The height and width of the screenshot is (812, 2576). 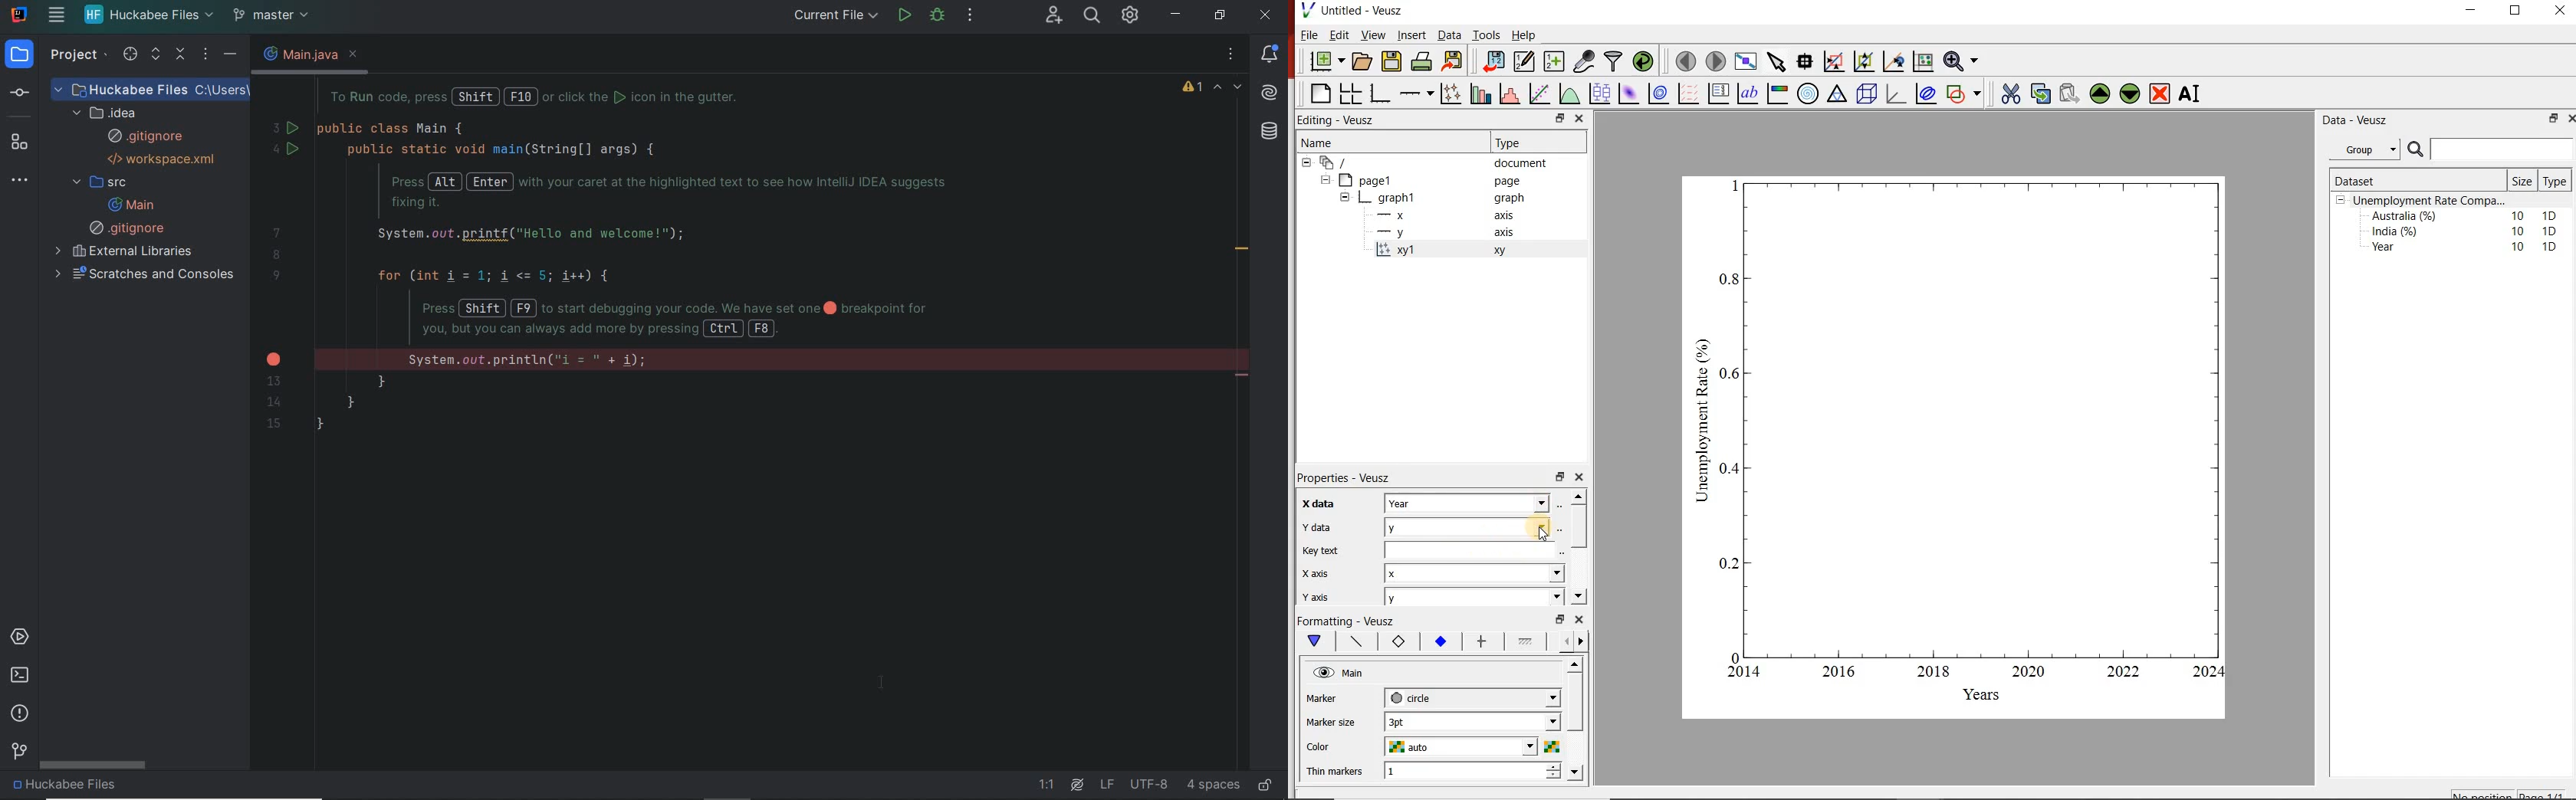 What do you see at coordinates (1392, 61) in the screenshot?
I see `save document` at bounding box center [1392, 61].